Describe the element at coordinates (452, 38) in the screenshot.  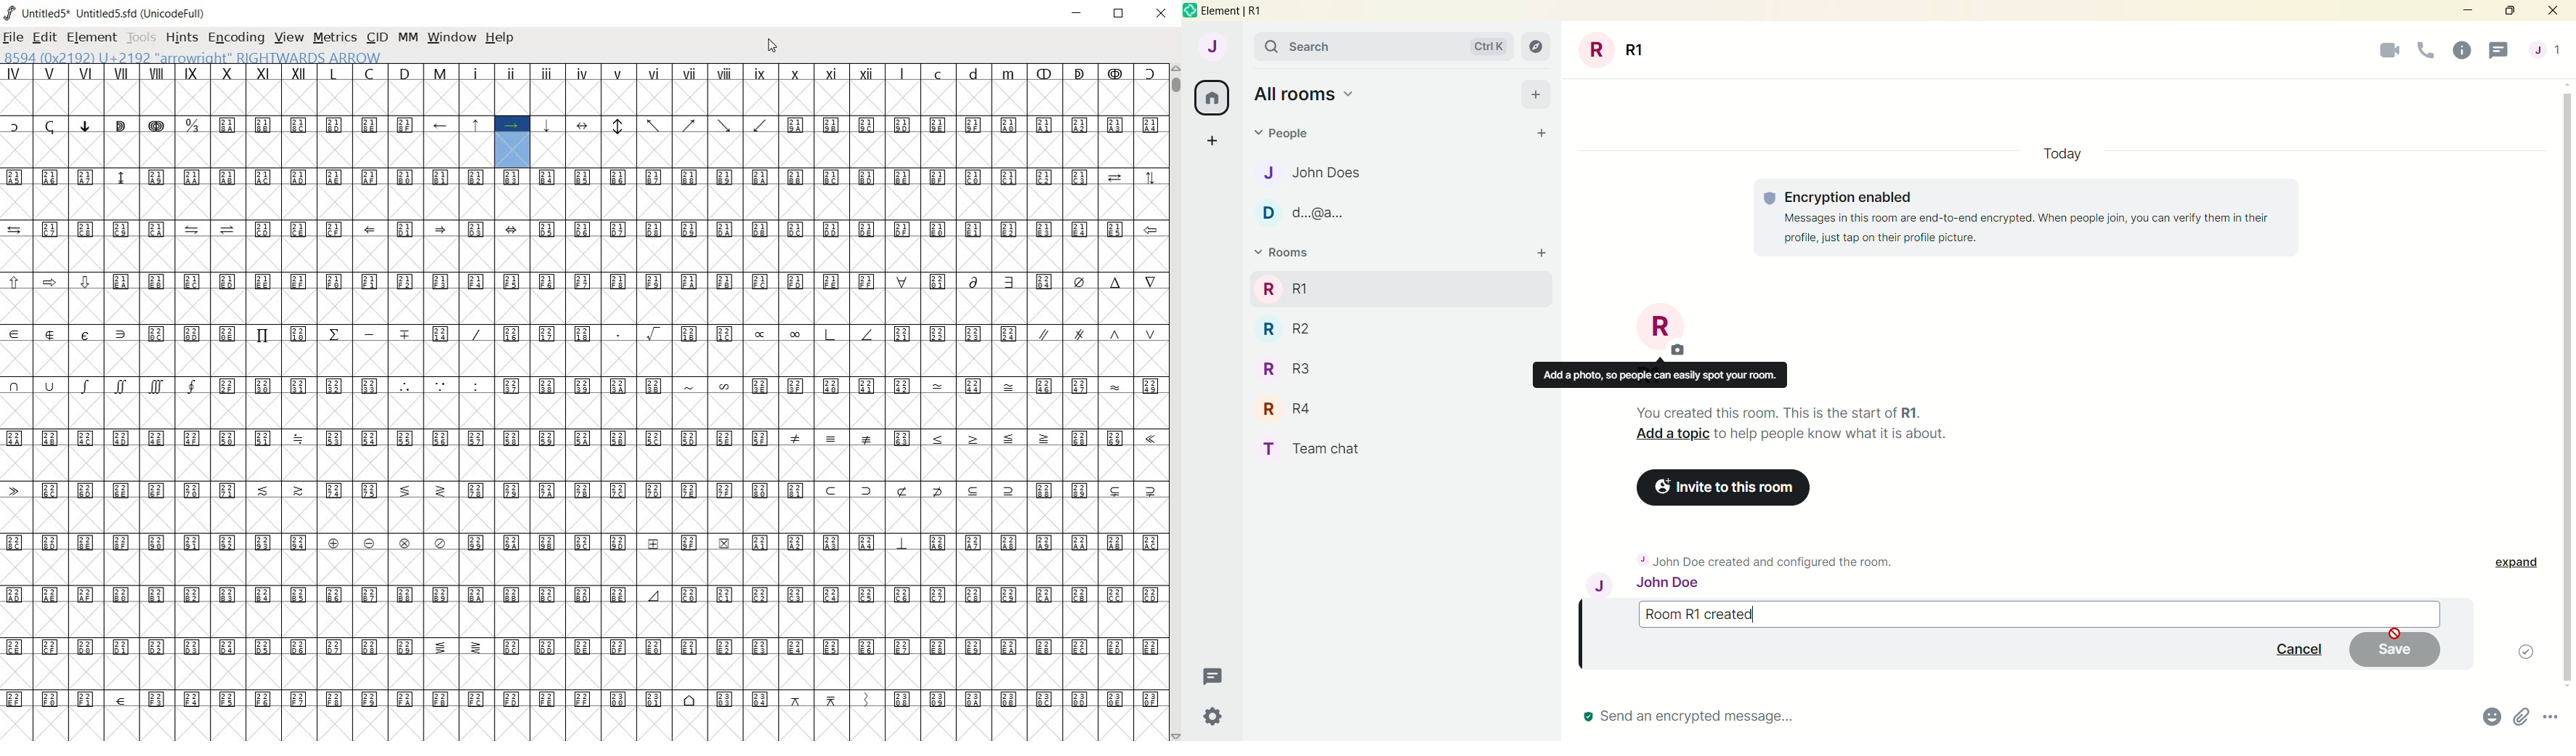
I see `WINDOW` at that location.